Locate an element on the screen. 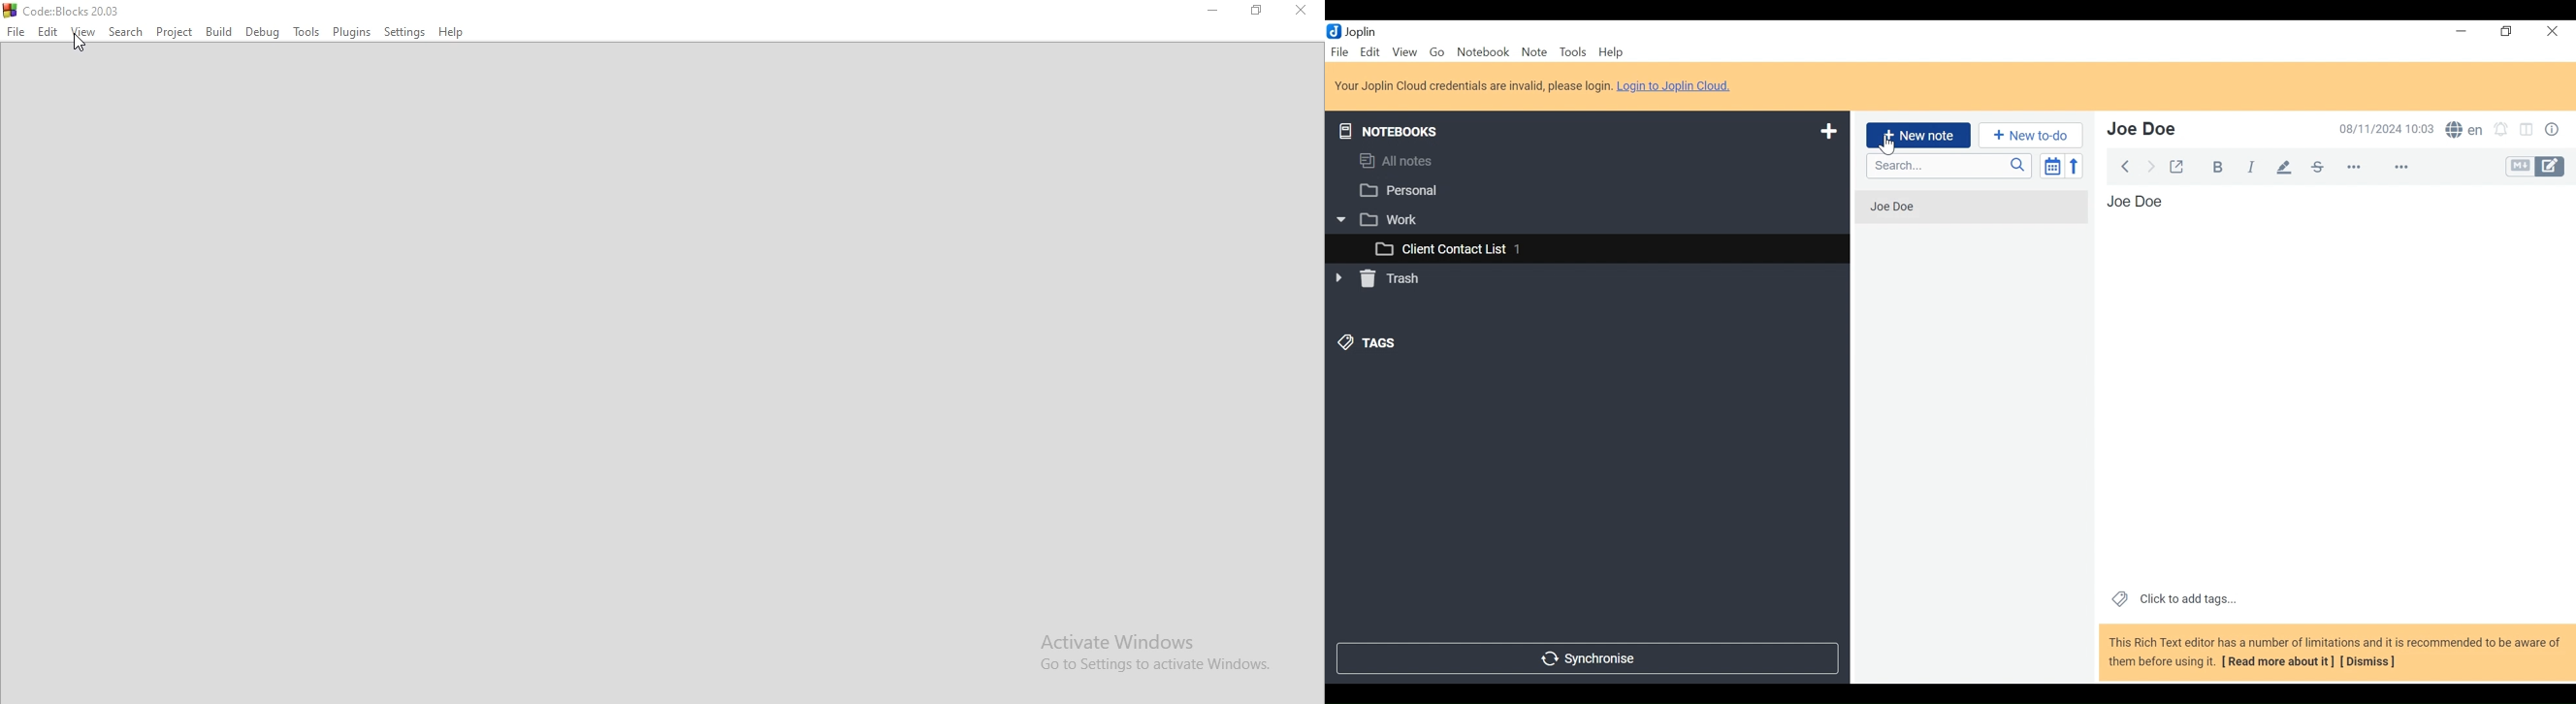 The width and height of the screenshot is (2576, 728). Work is located at coordinates (1579, 219).